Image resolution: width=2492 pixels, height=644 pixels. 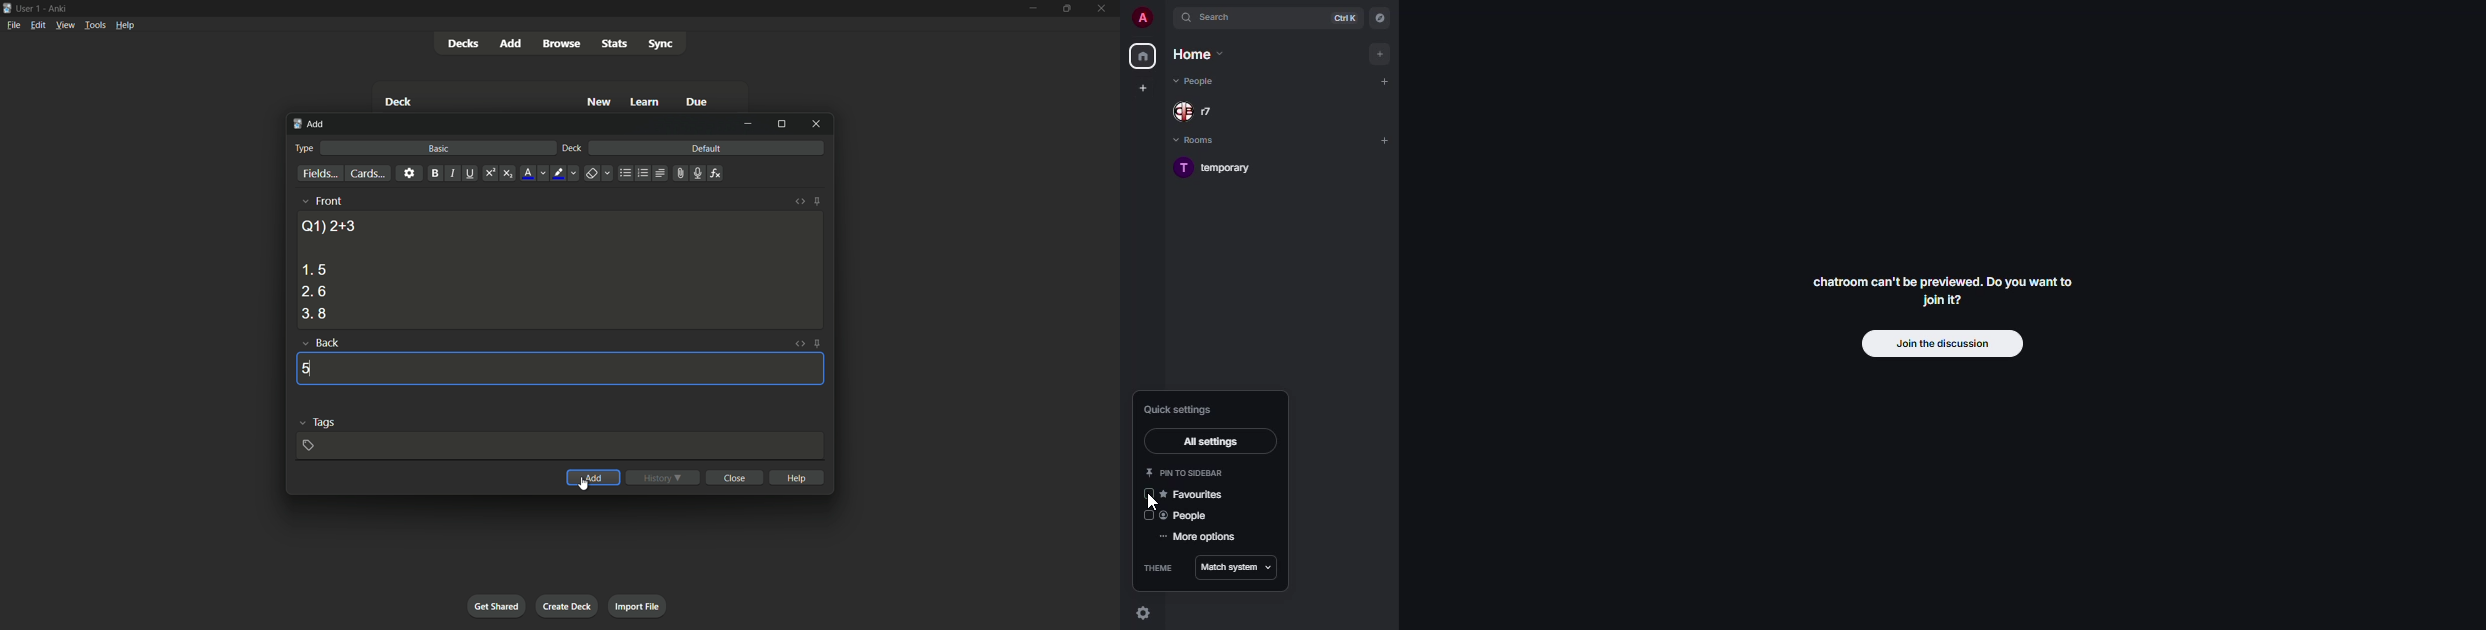 What do you see at coordinates (1340, 19) in the screenshot?
I see `ctrl K` at bounding box center [1340, 19].